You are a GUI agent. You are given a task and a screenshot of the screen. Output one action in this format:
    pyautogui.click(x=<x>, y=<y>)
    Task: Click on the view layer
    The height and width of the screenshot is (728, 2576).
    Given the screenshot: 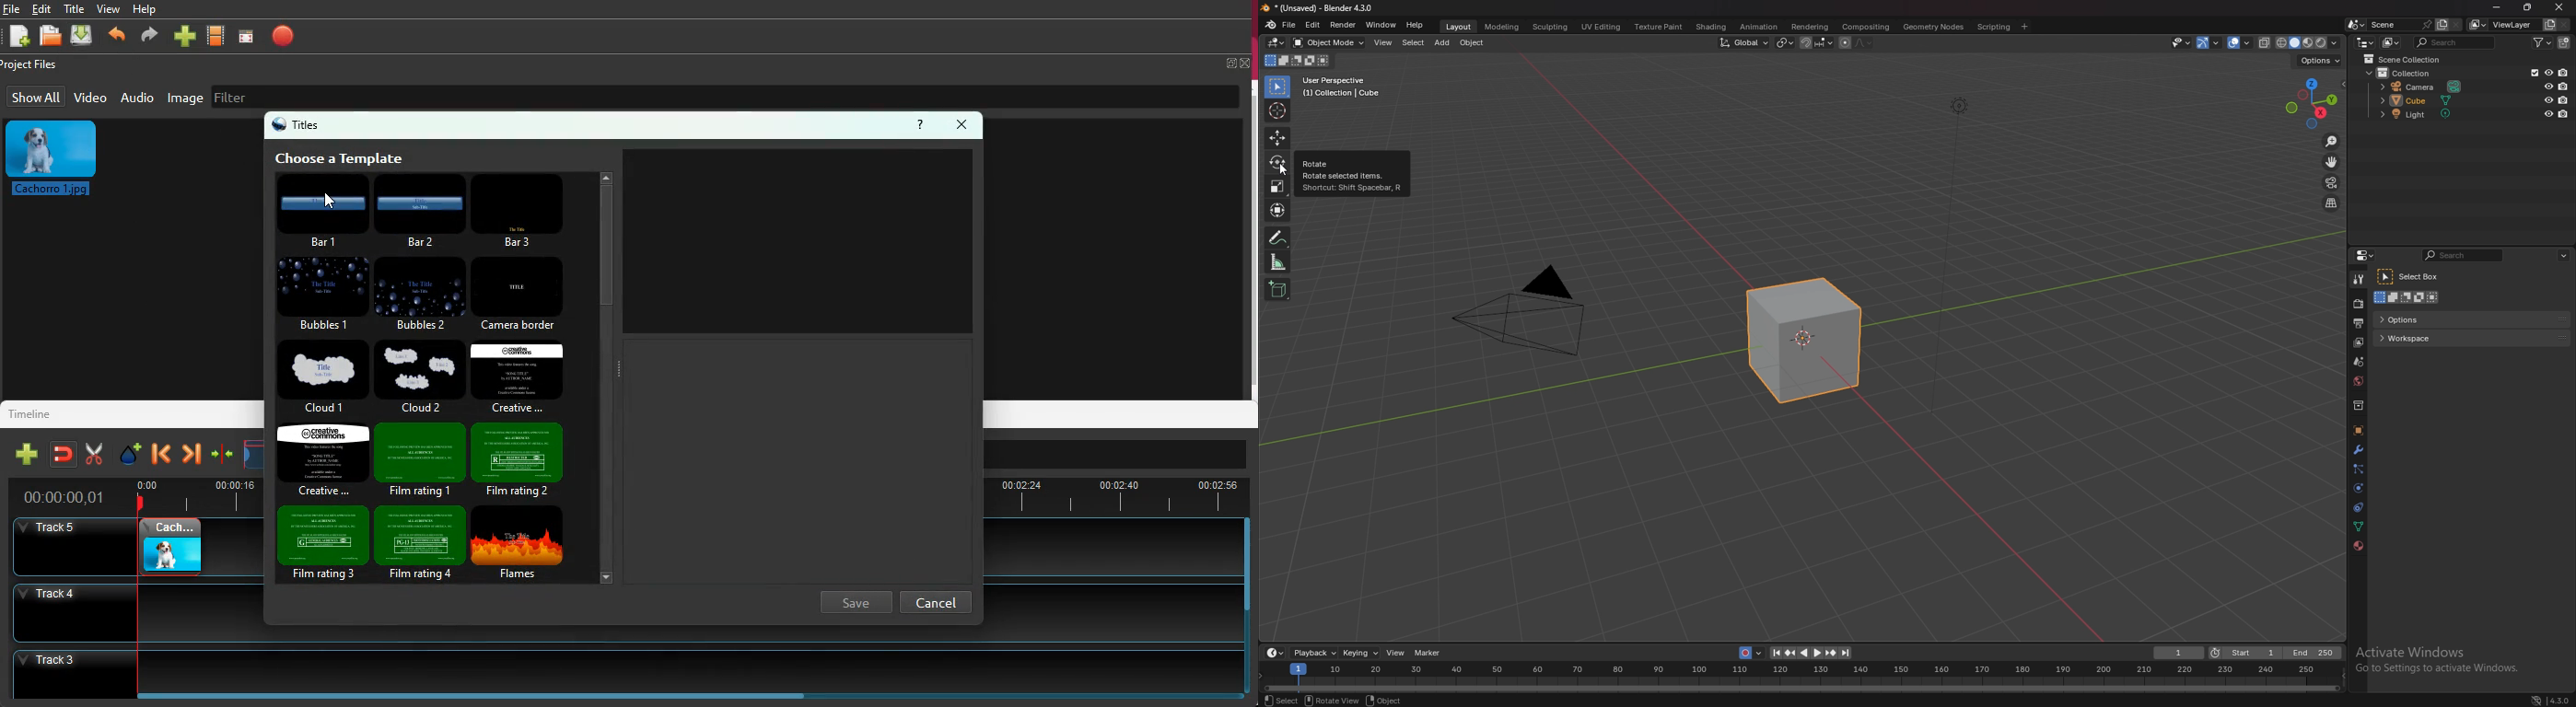 What is the action you would take?
    pyautogui.click(x=2504, y=25)
    